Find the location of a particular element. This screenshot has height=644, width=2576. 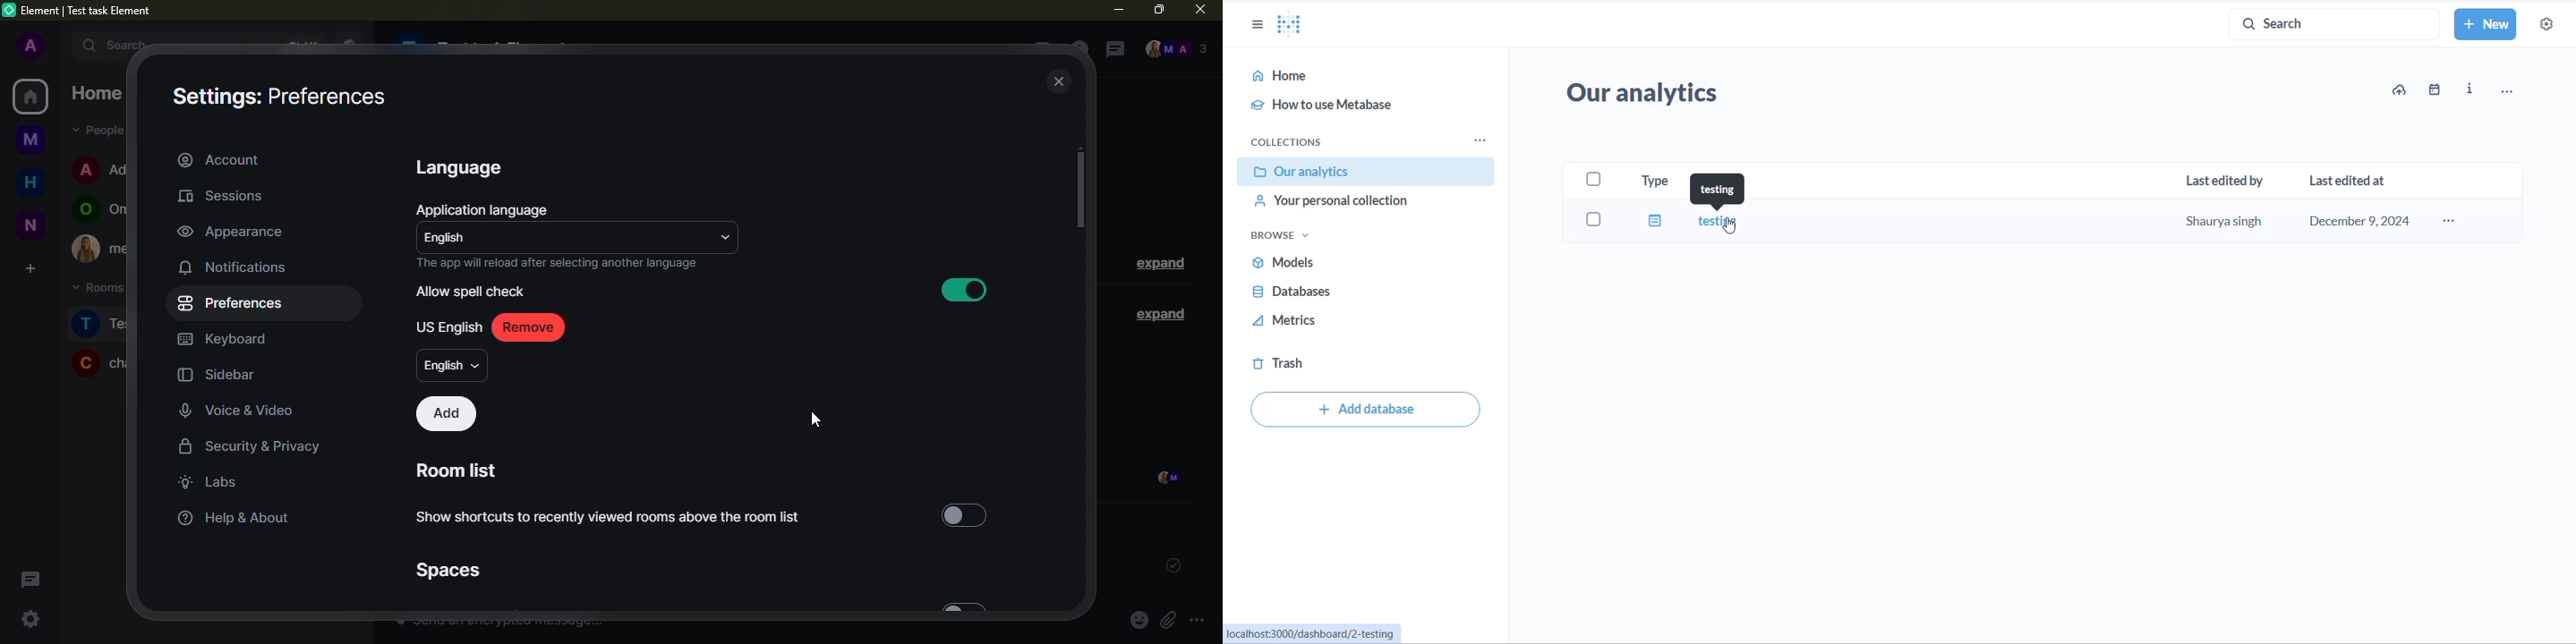

your personal collection is located at coordinates (1361, 202).